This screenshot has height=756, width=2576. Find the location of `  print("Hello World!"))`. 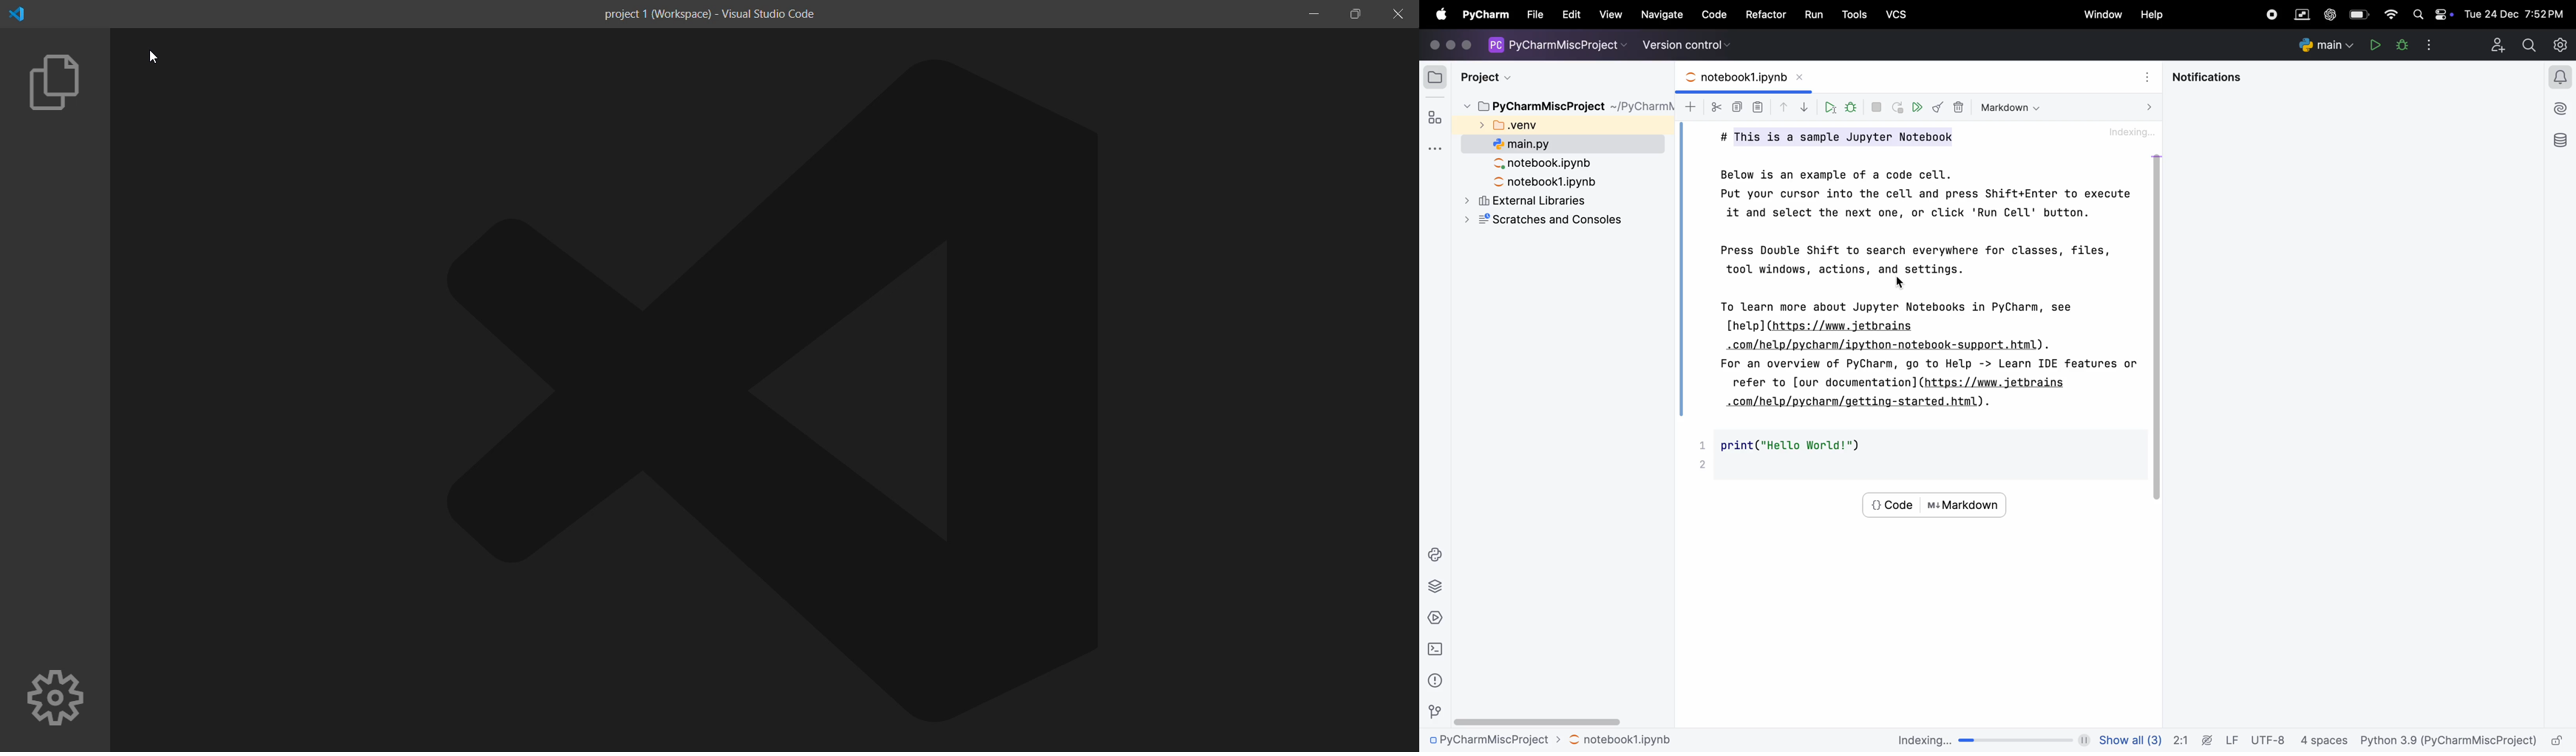

  print("Hello World!")) is located at coordinates (1923, 457).